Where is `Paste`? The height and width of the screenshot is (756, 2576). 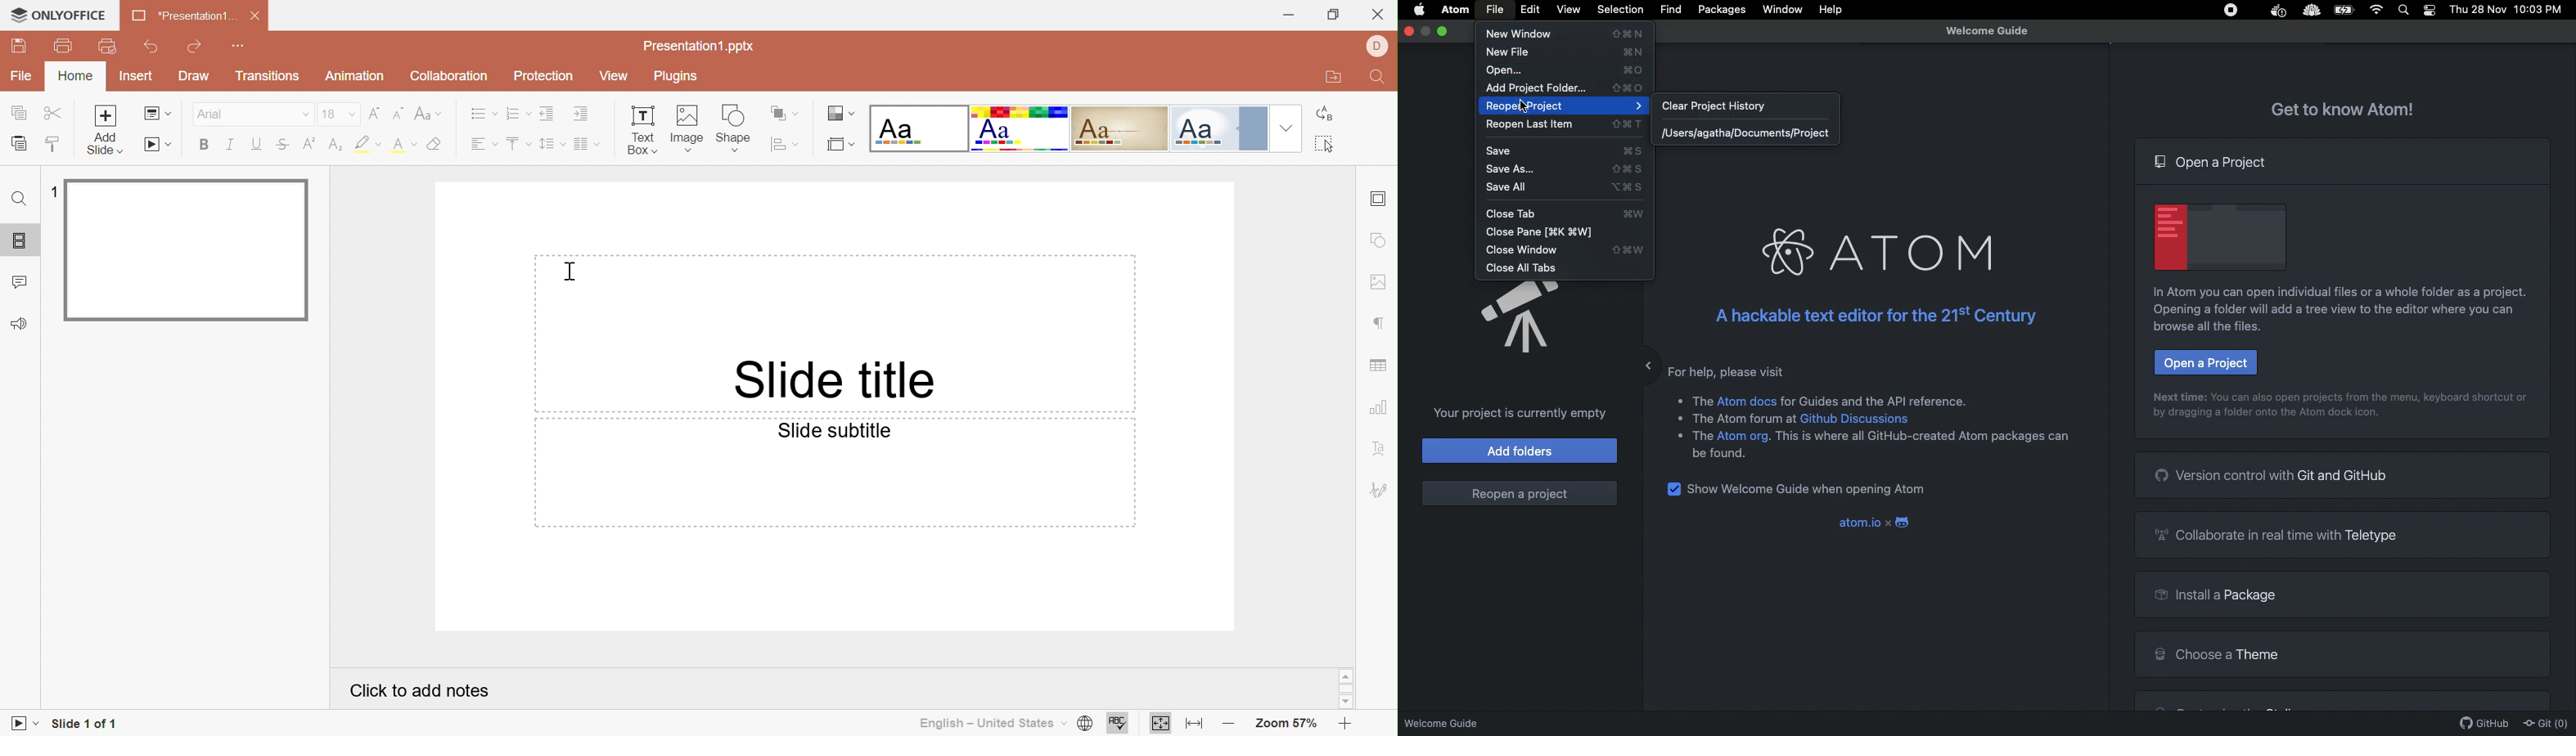
Paste is located at coordinates (20, 145).